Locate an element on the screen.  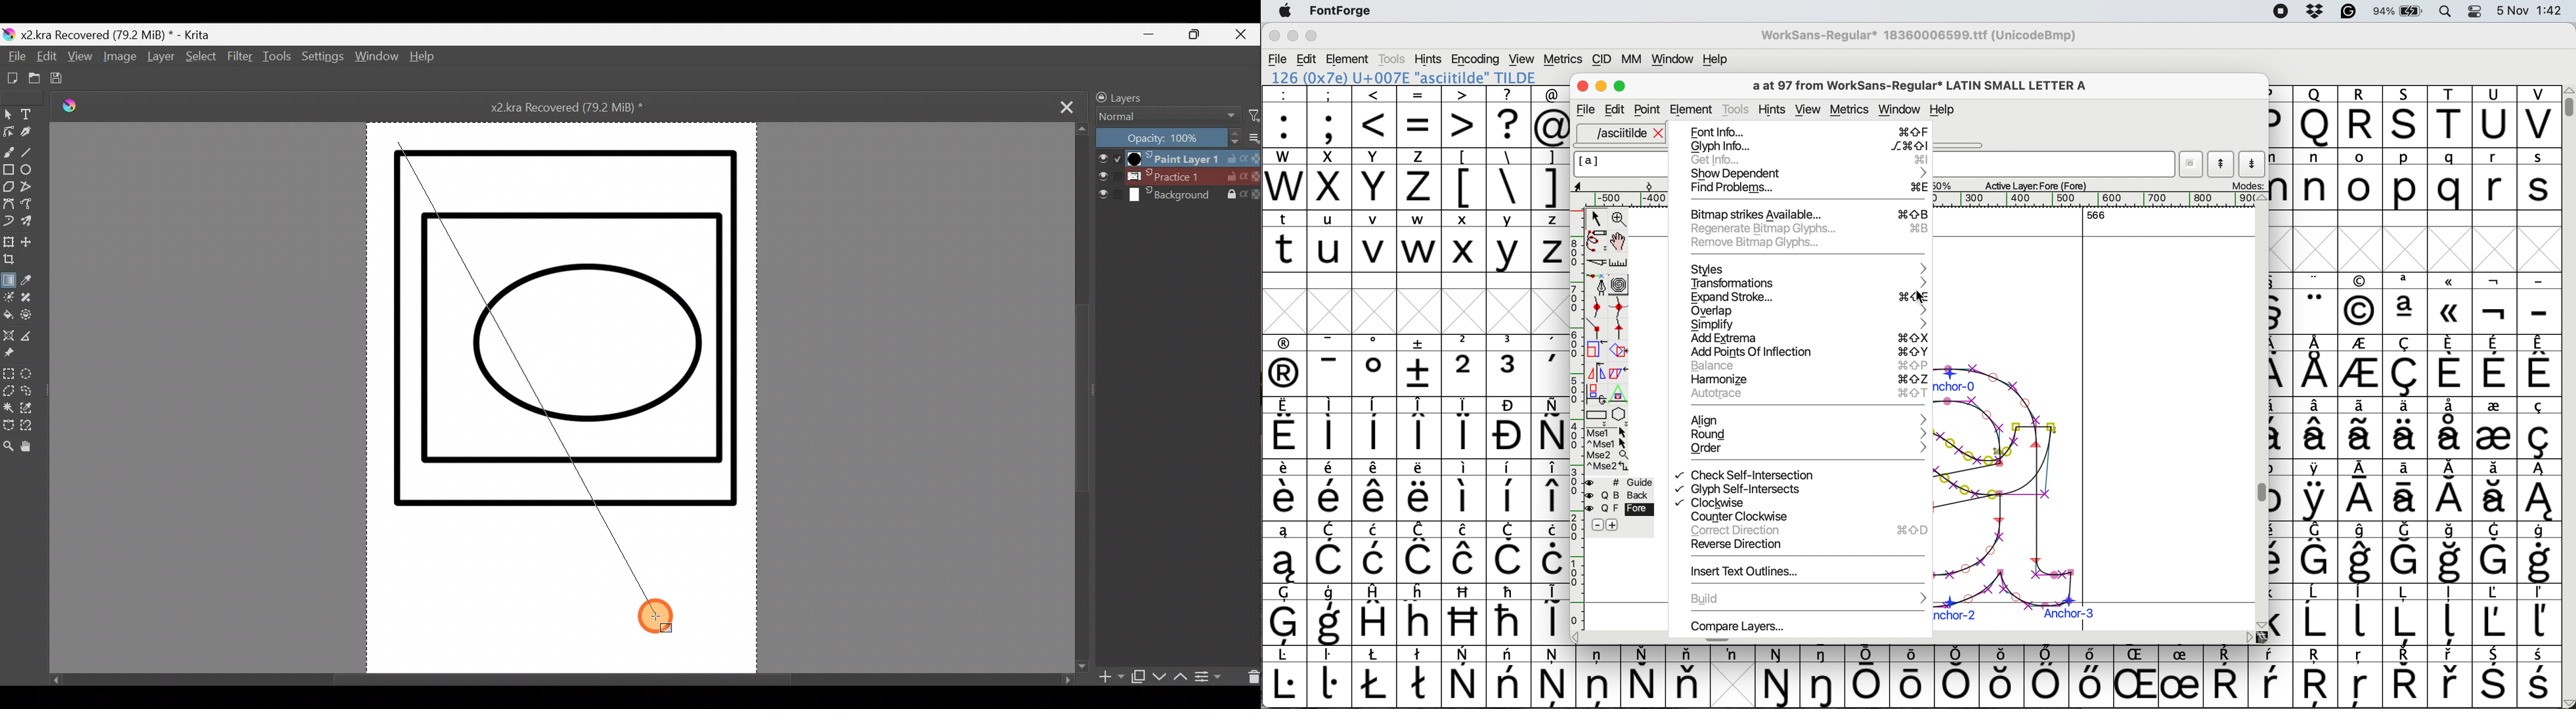
symbol is located at coordinates (2450, 365).